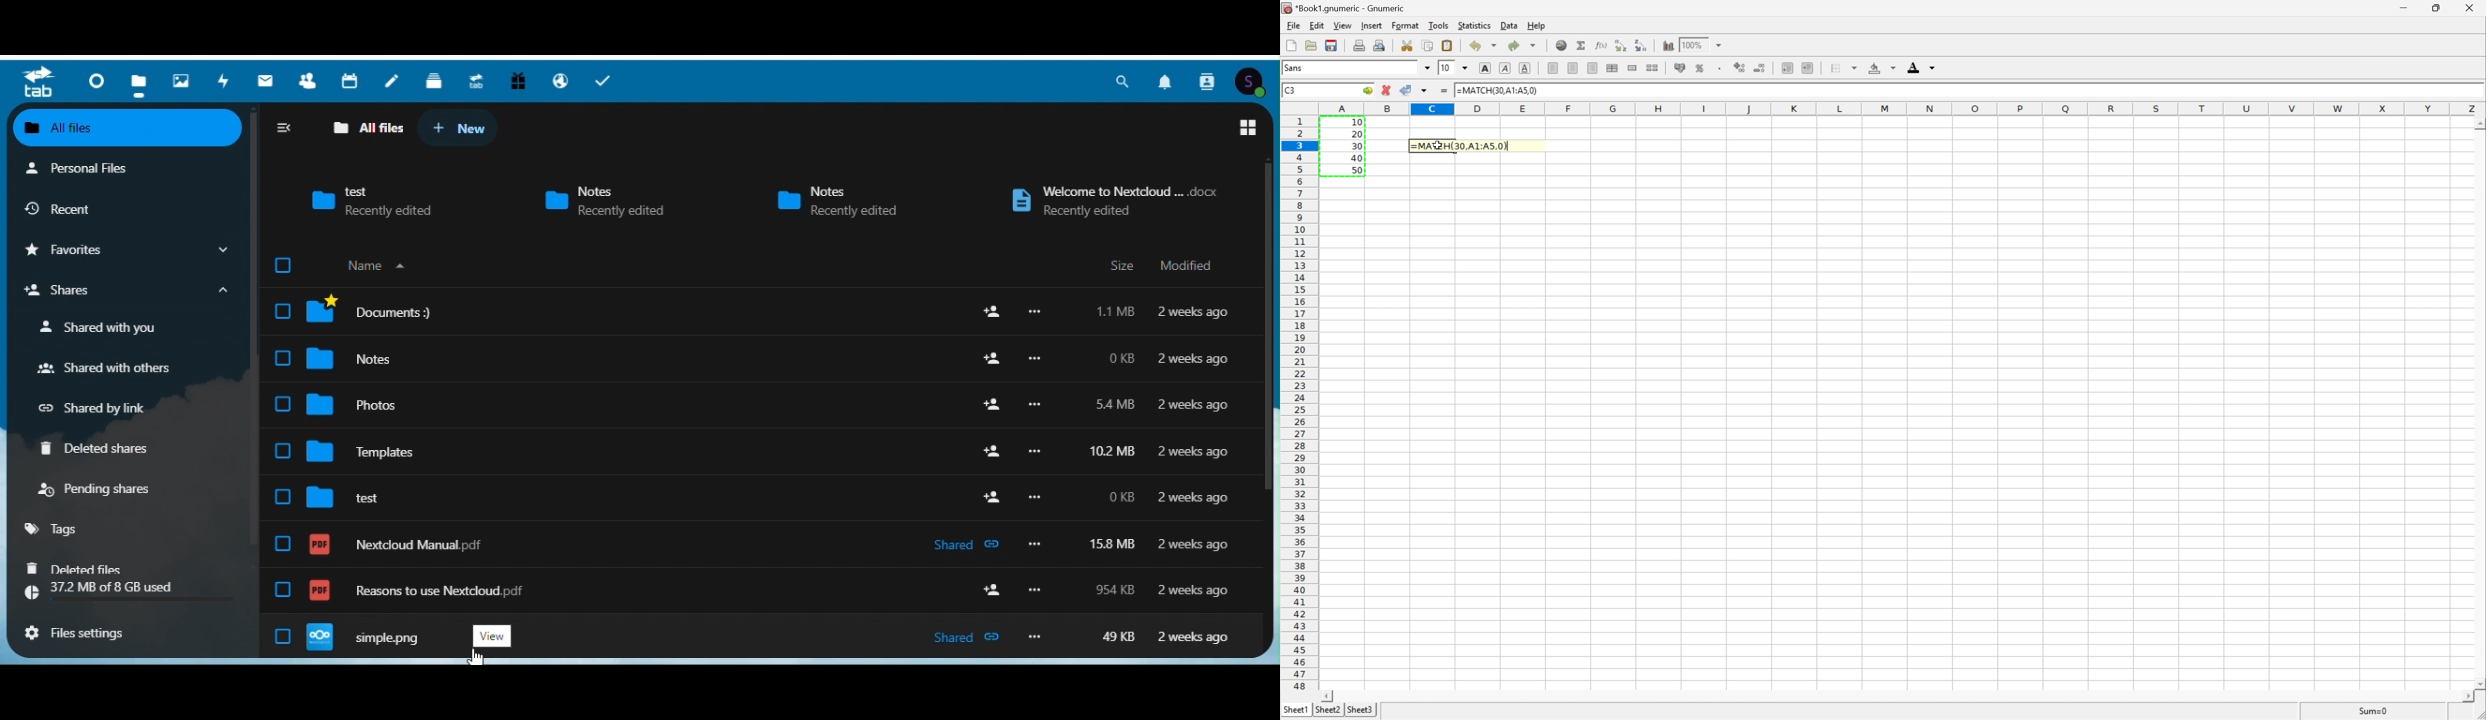 The height and width of the screenshot is (728, 2492). I want to click on add, so click(992, 496).